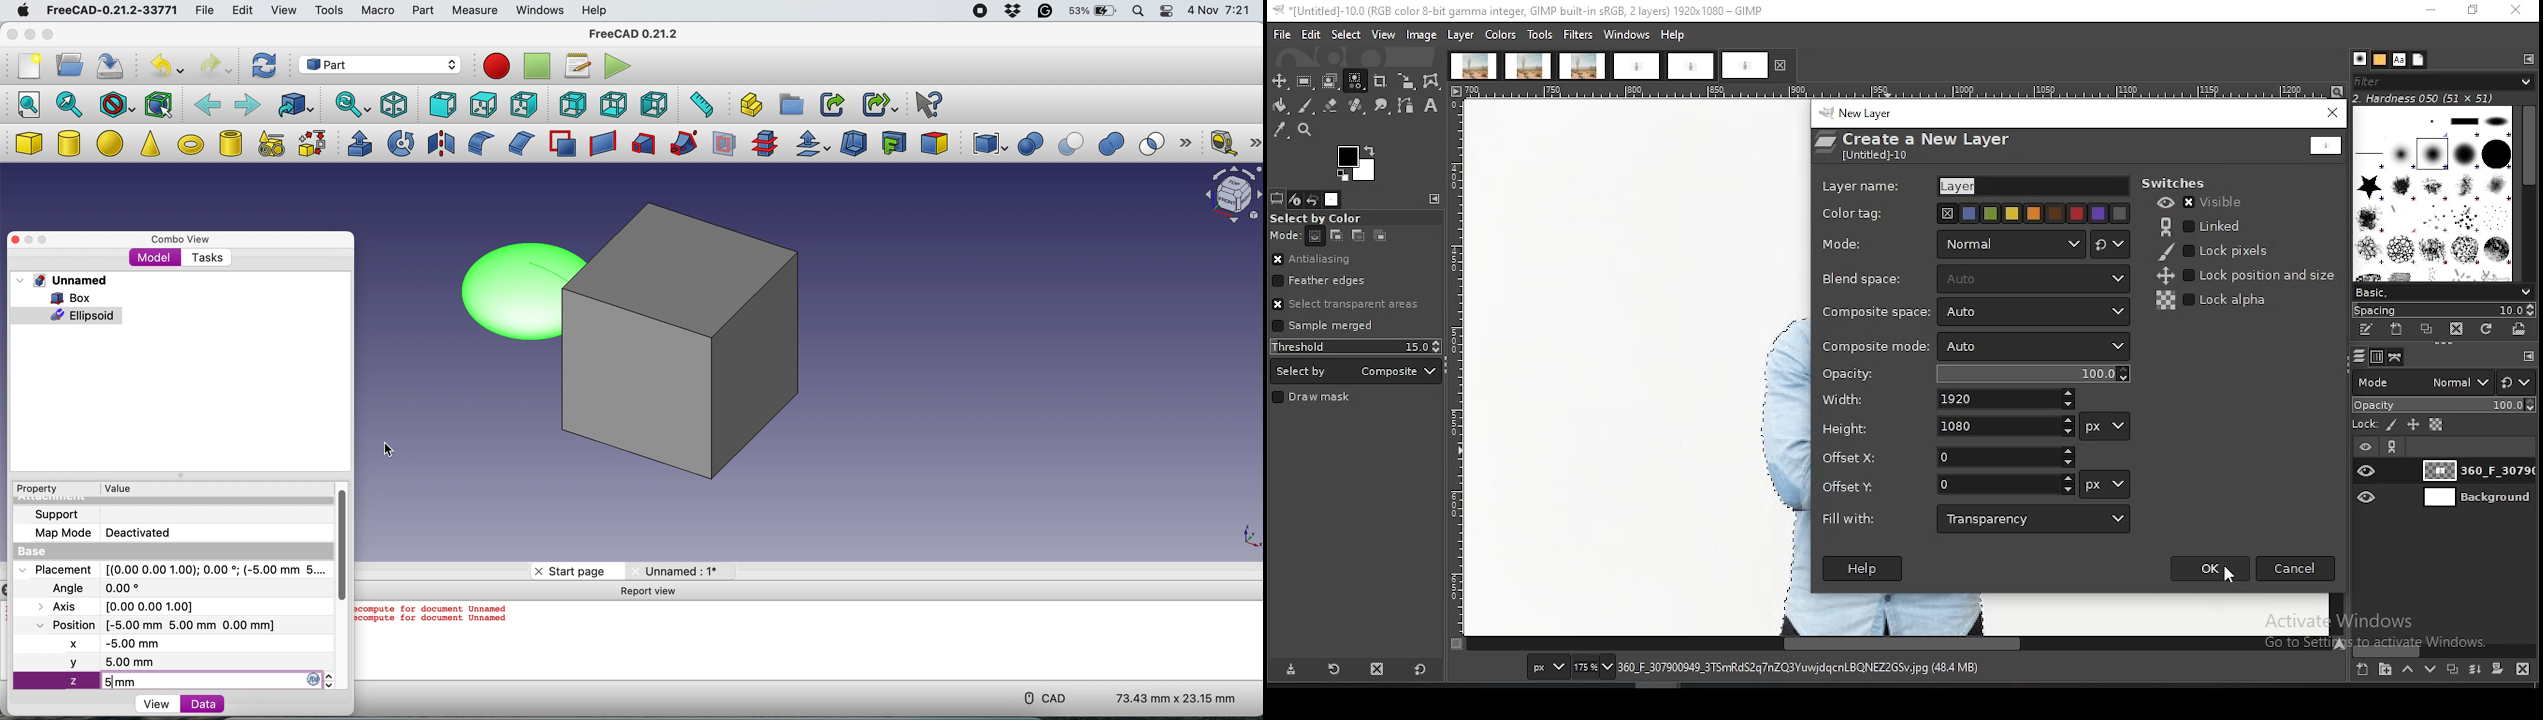  I want to click on *[Untitled]-10.0 (RGB color 8-bit gamma integer, GIMP built-in sRGB, 2 layers) 1920x1080 — GIMP, so click(1523, 11).